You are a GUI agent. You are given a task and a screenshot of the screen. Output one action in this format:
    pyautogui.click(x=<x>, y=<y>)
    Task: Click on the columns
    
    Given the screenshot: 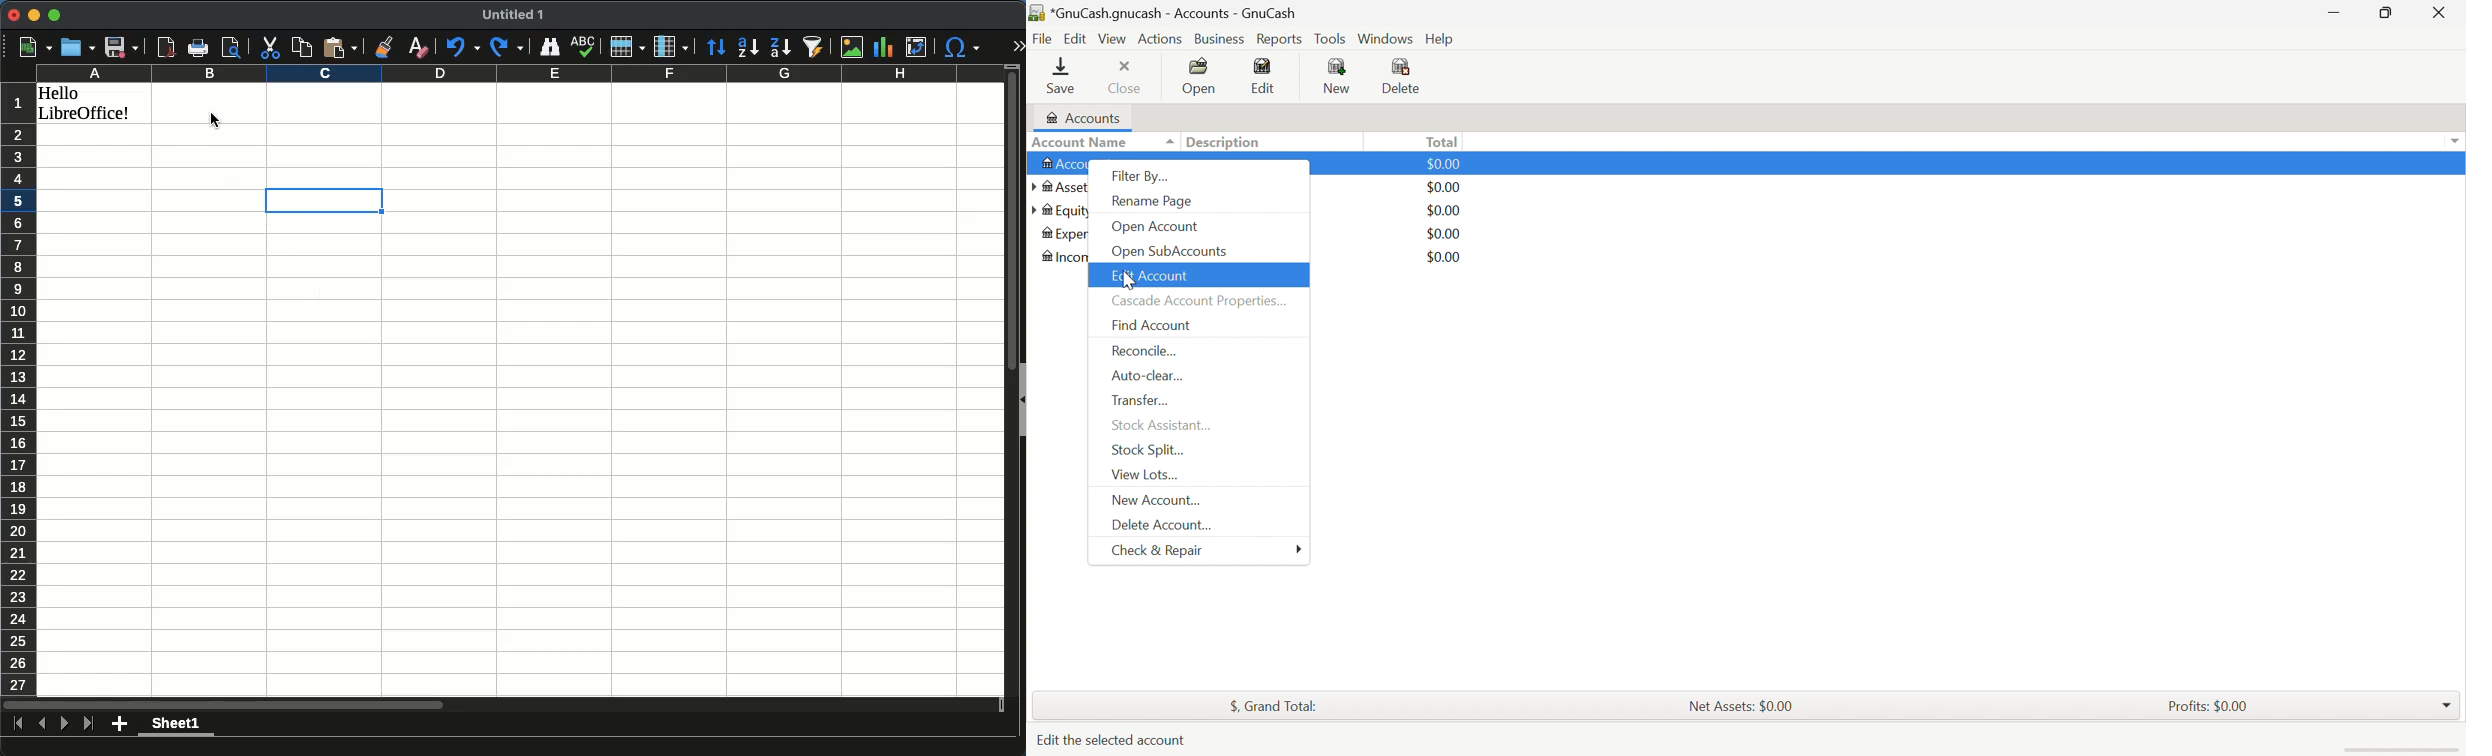 What is the action you would take?
    pyautogui.click(x=671, y=46)
    